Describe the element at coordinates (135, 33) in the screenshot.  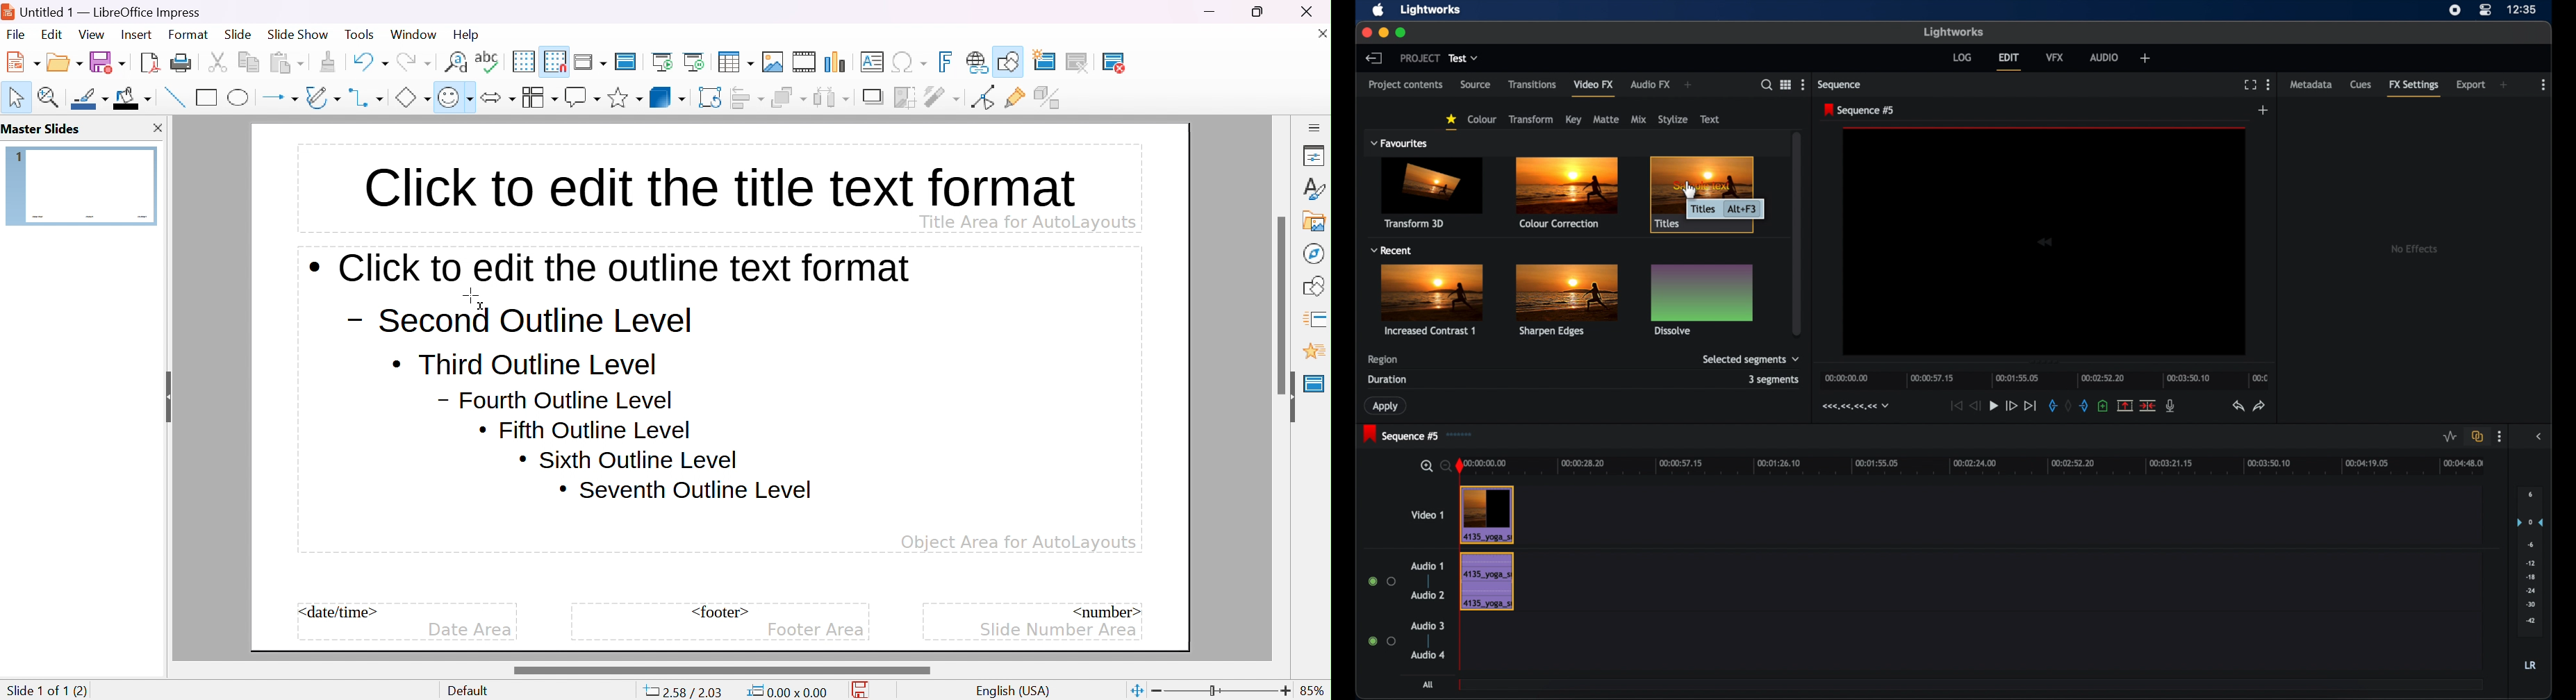
I see `insert` at that location.